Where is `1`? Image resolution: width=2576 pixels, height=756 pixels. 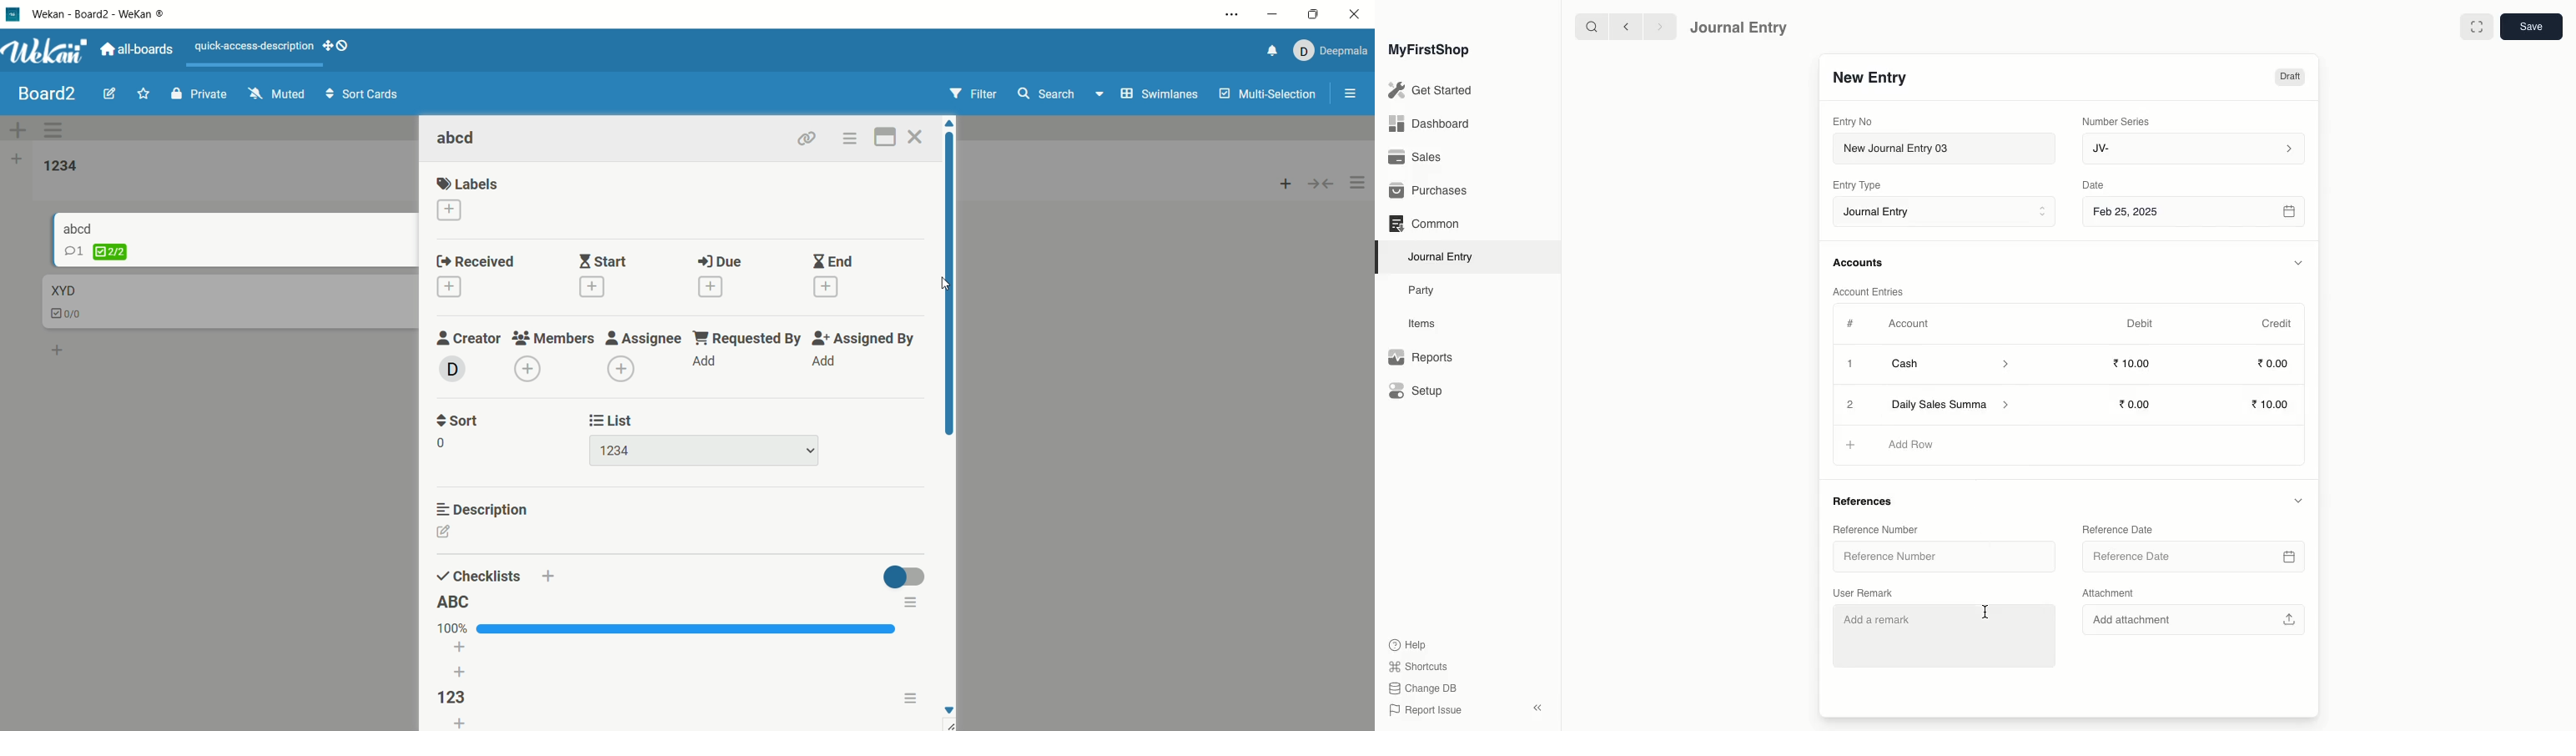 1 is located at coordinates (1852, 366).